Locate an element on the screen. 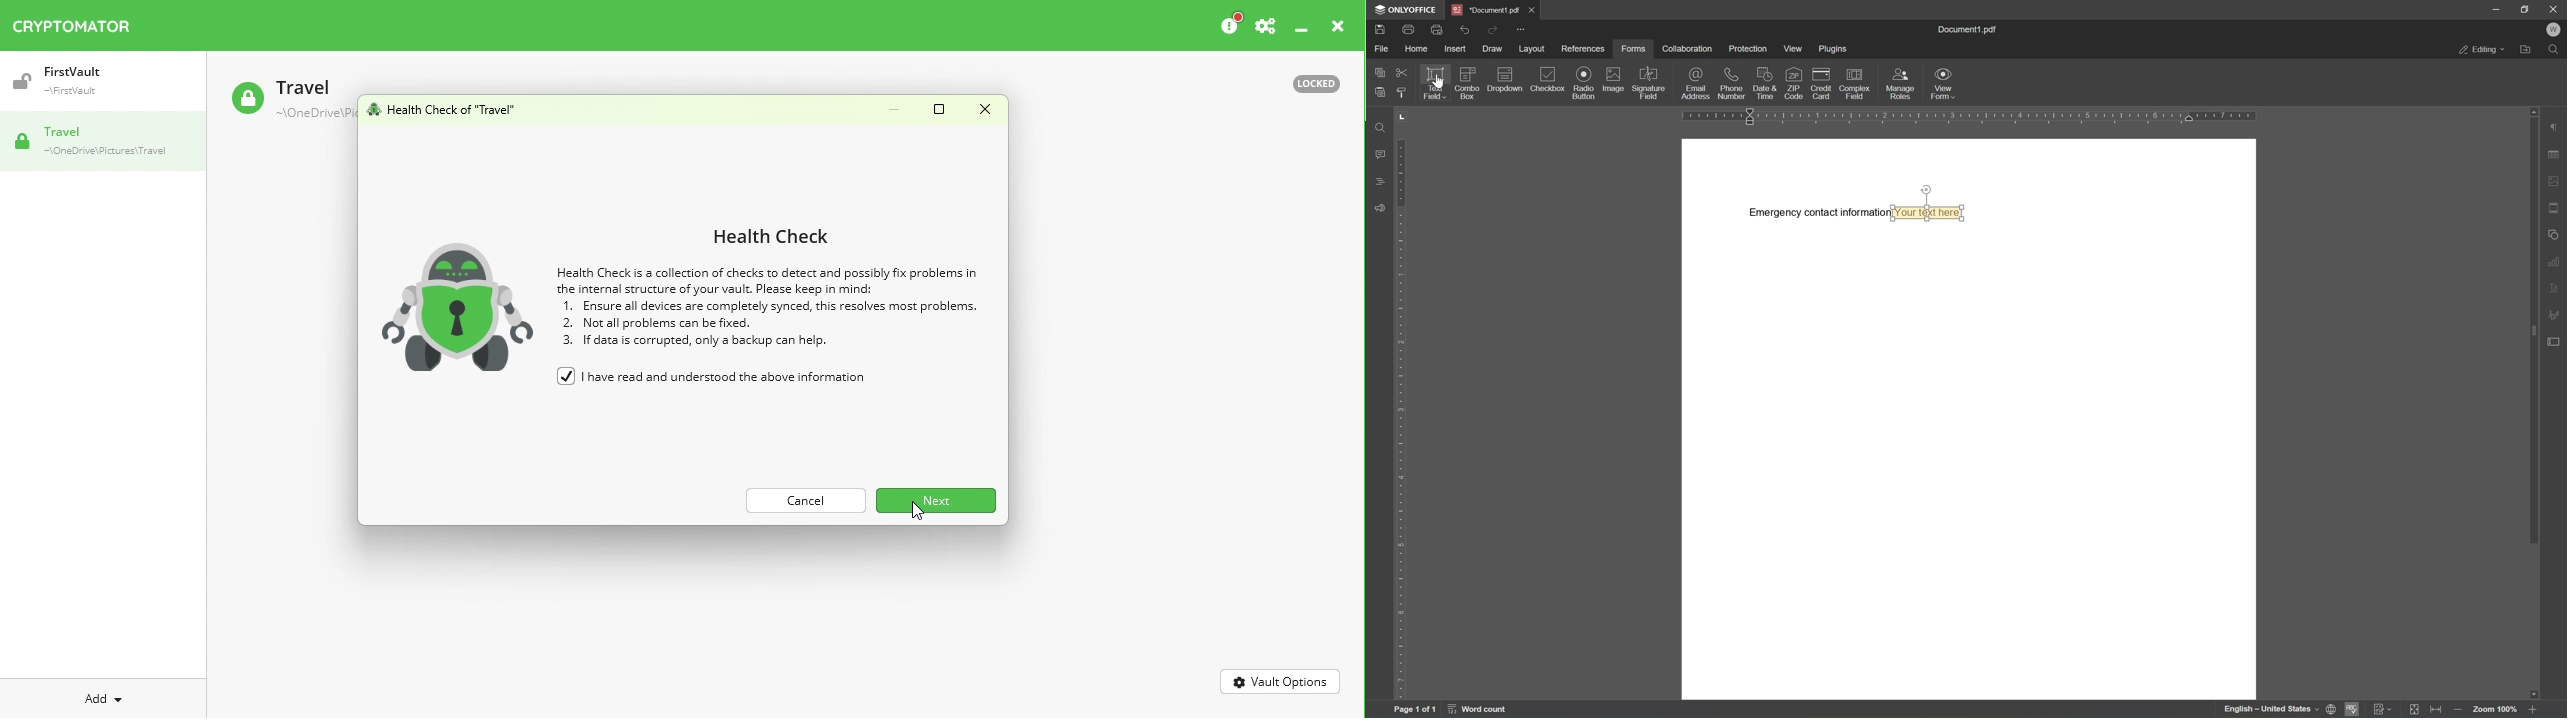  text field is located at coordinates (1431, 82).